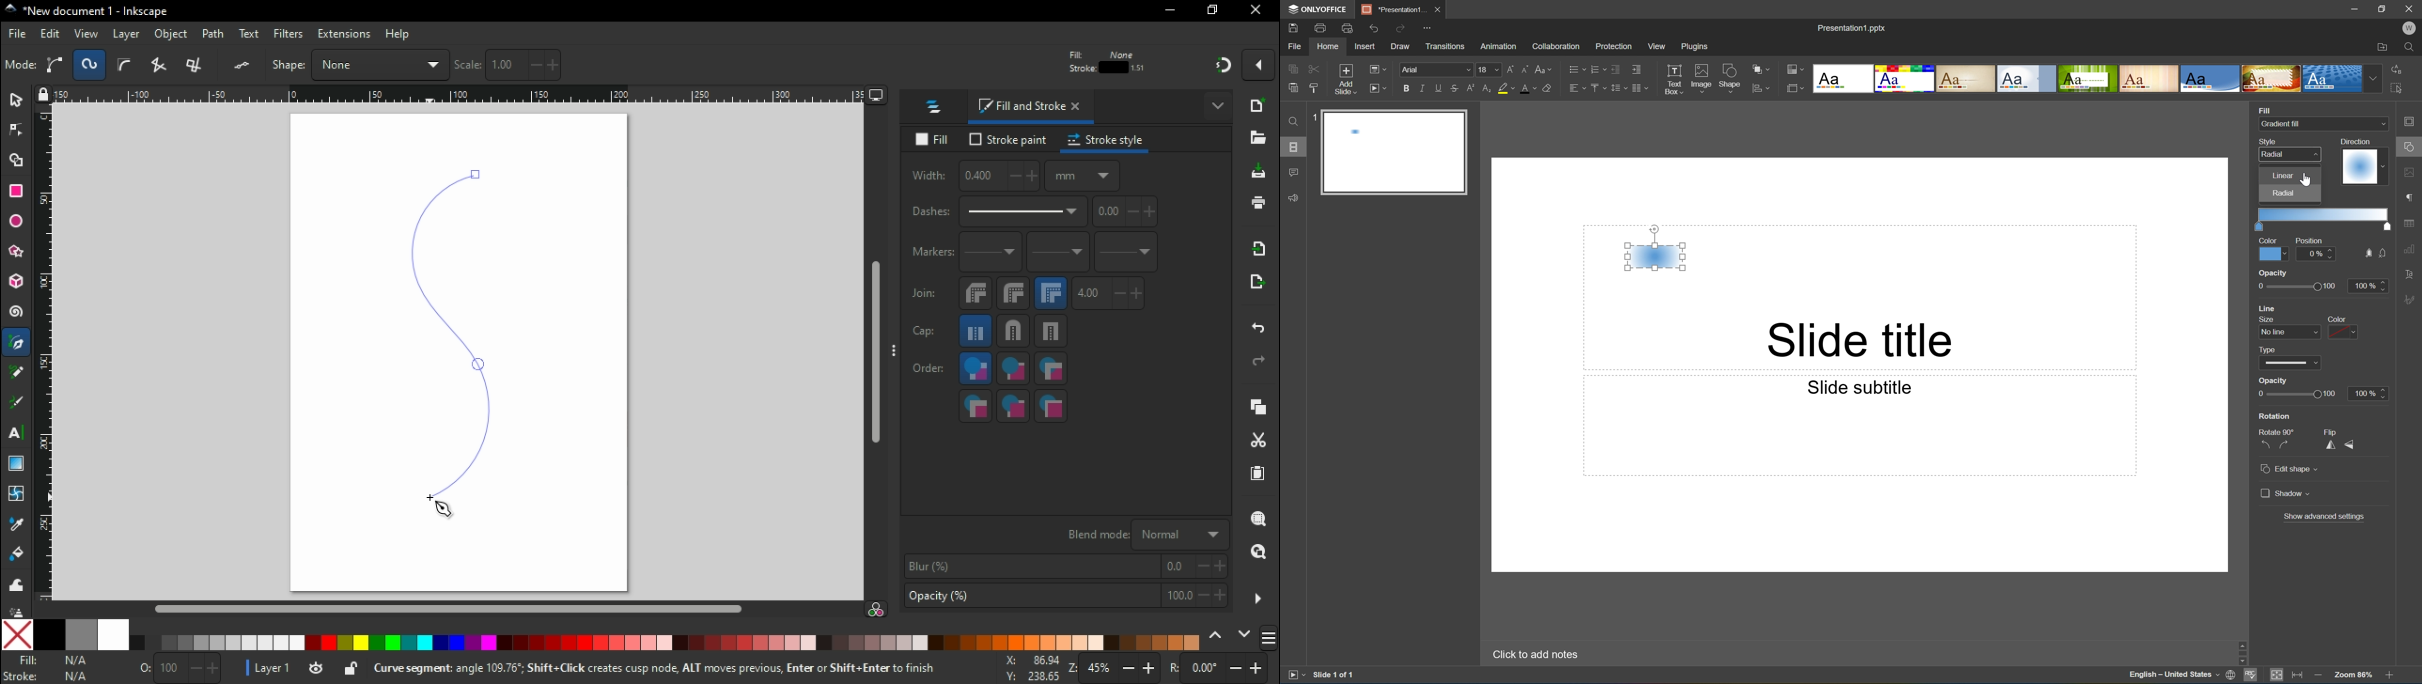  I want to click on star / polygon tool, so click(16, 252).